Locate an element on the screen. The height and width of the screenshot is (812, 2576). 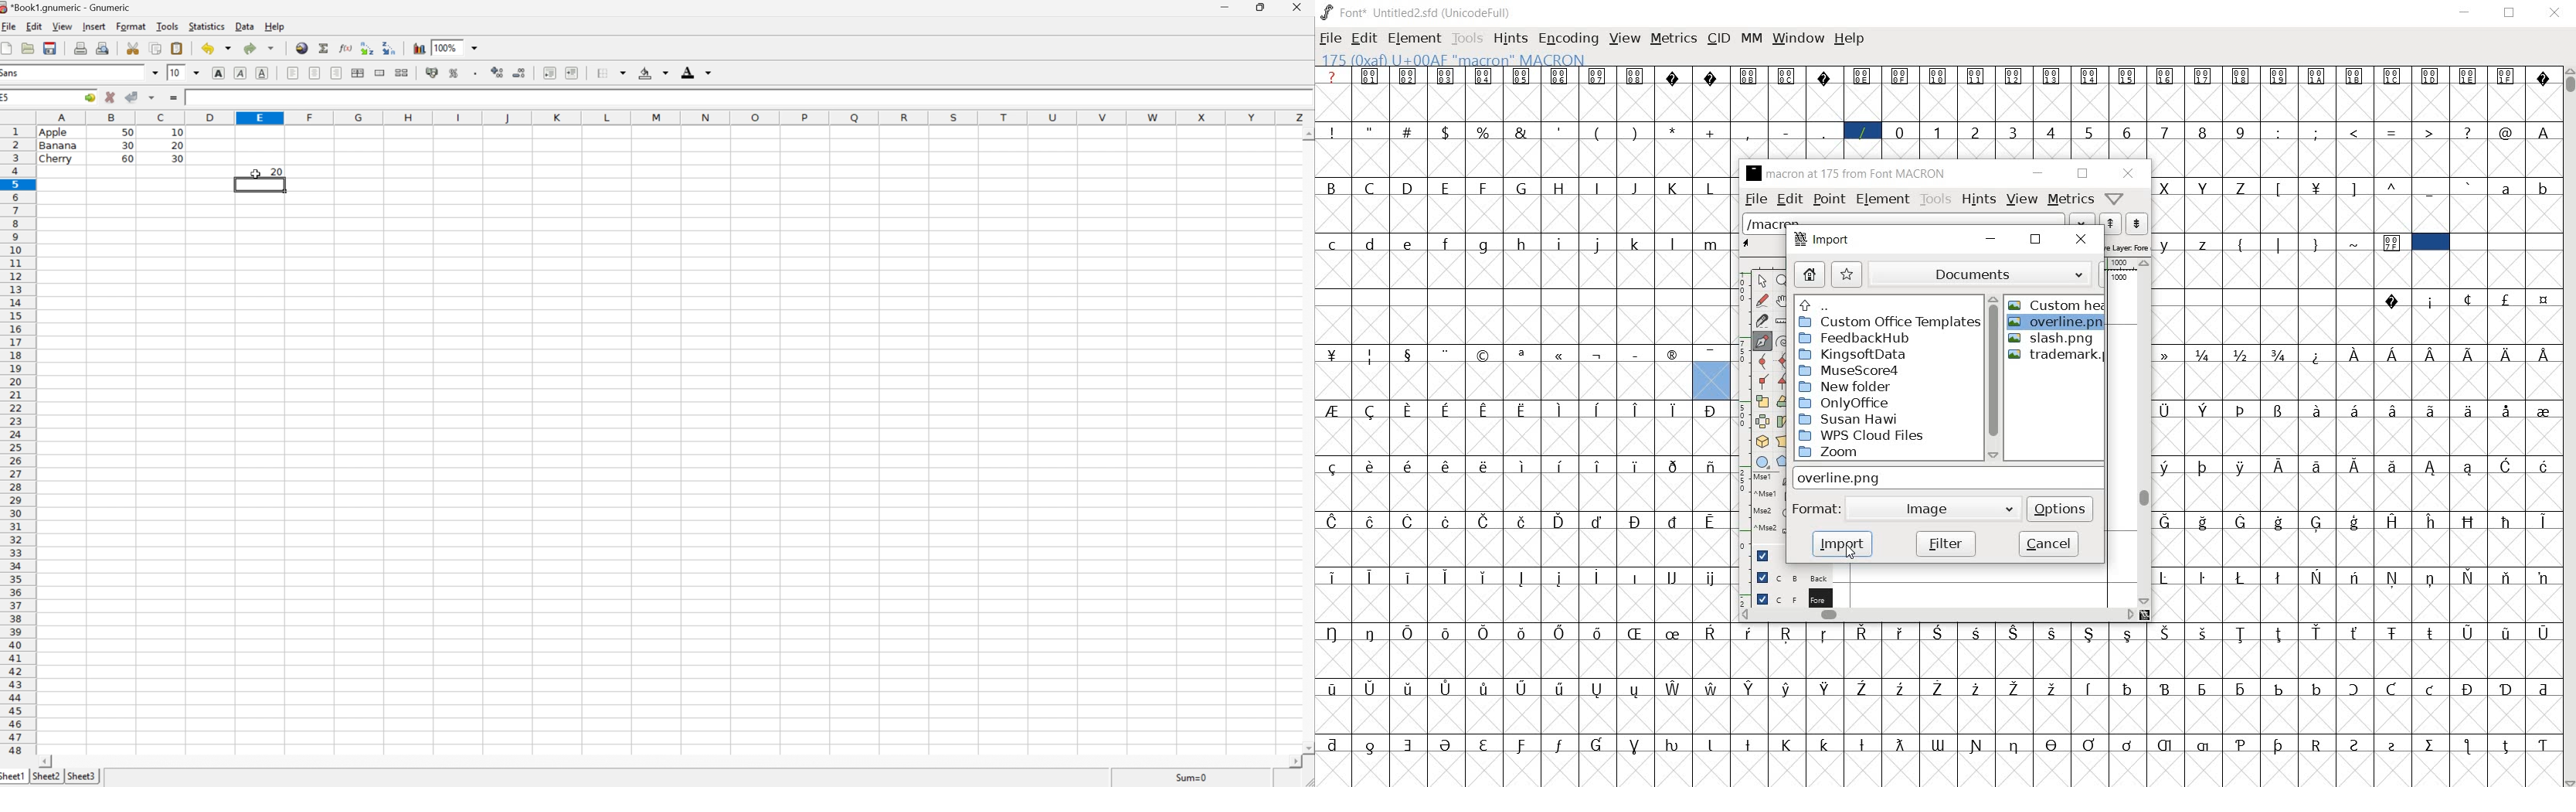
vertical scrollbar is located at coordinates (2139, 431).